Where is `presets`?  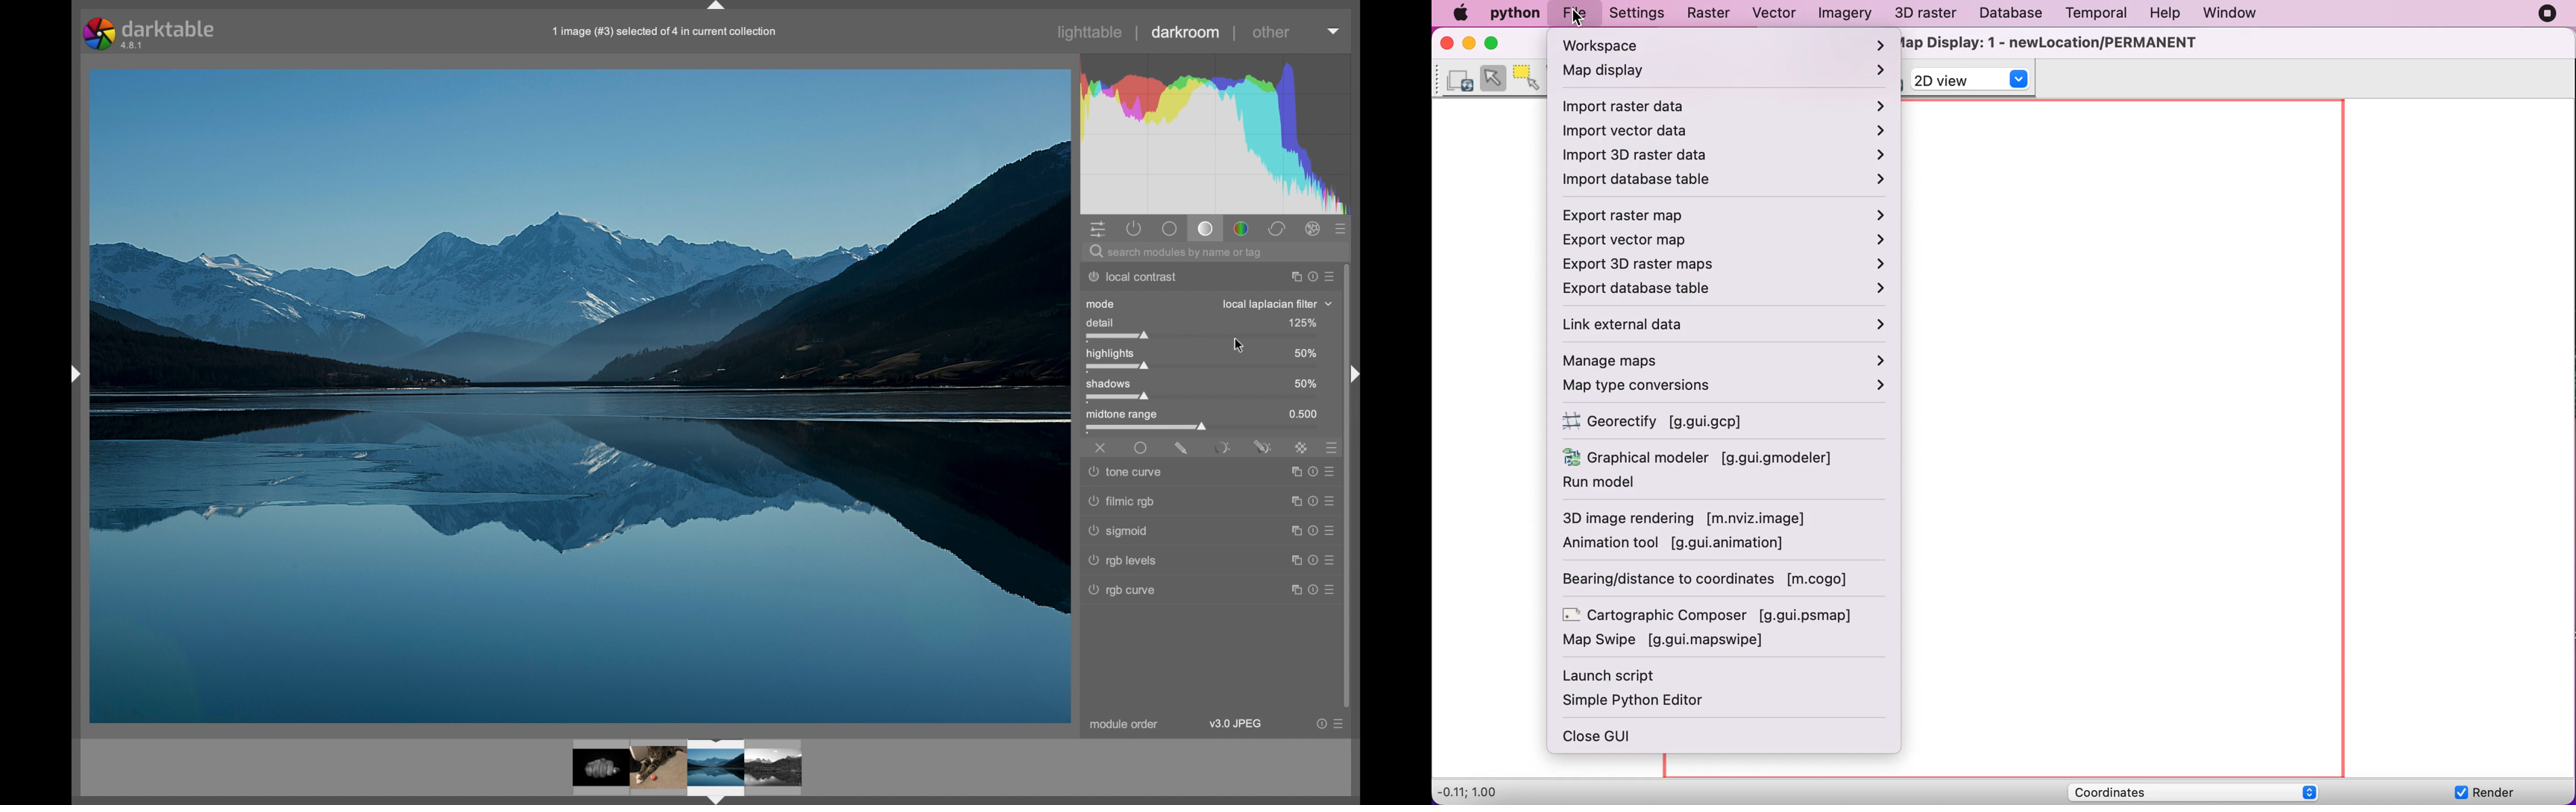
presets is located at coordinates (1344, 230).